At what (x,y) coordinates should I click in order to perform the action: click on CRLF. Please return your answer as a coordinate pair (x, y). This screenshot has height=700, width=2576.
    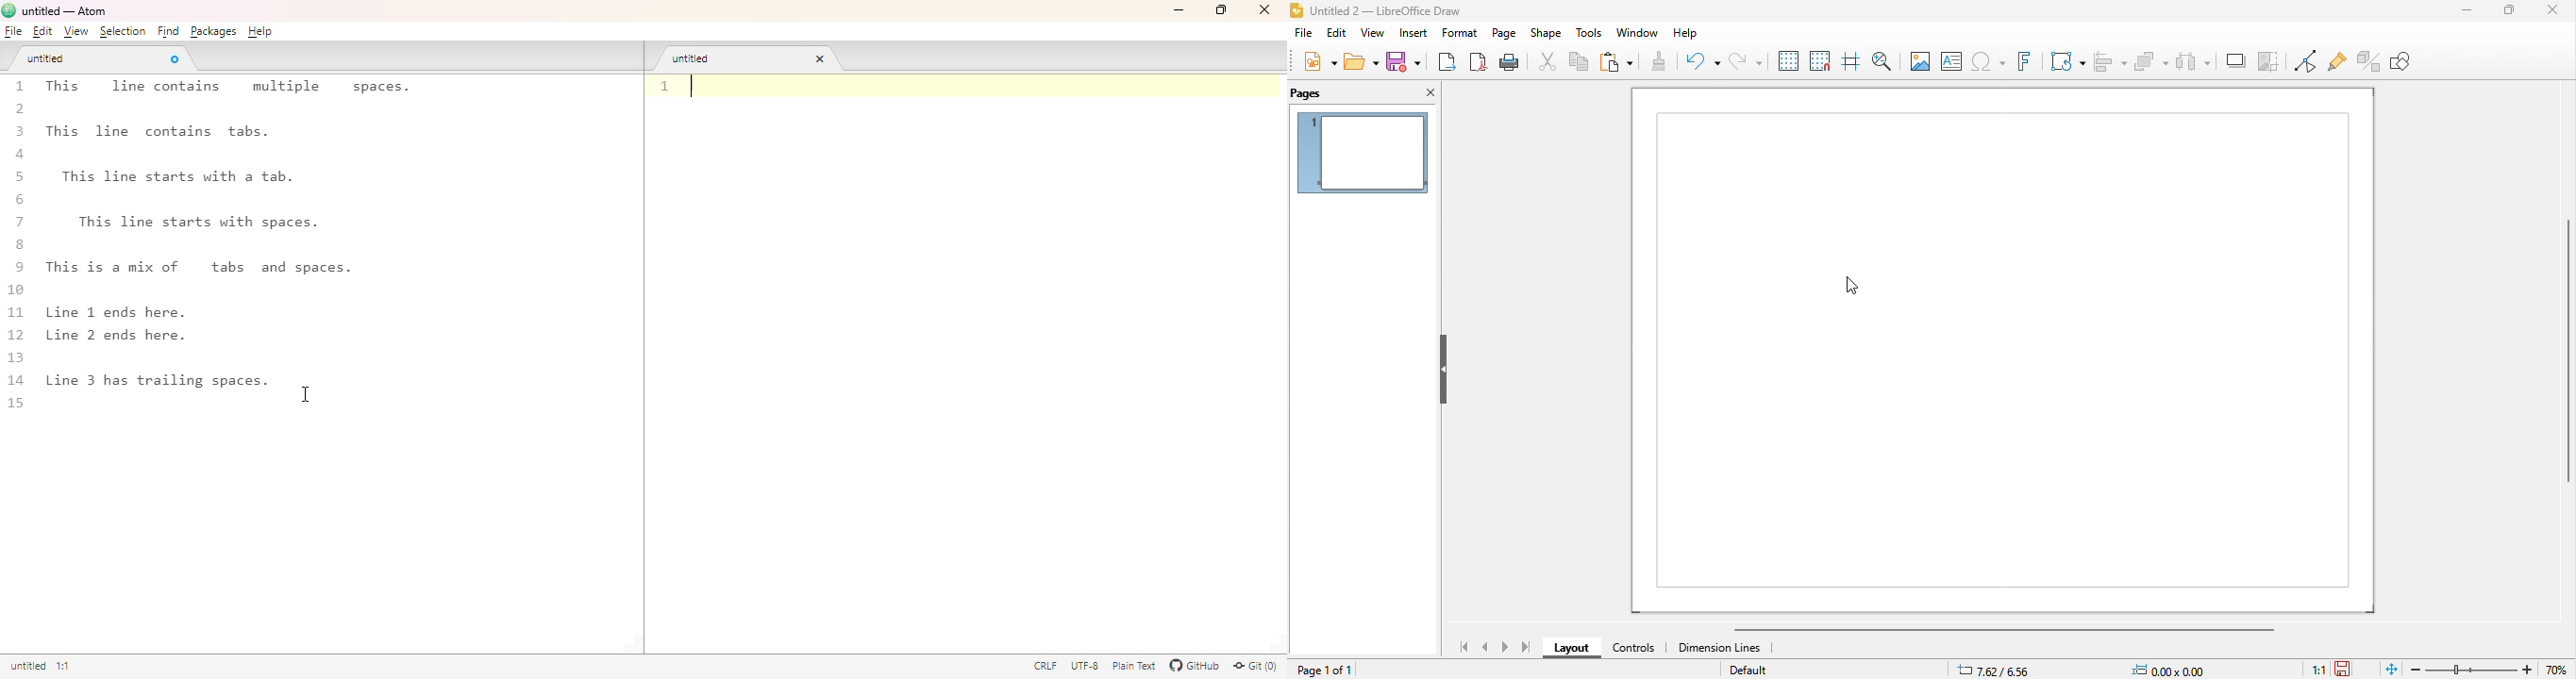
    Looking at the image, I should click on (1044, 665).